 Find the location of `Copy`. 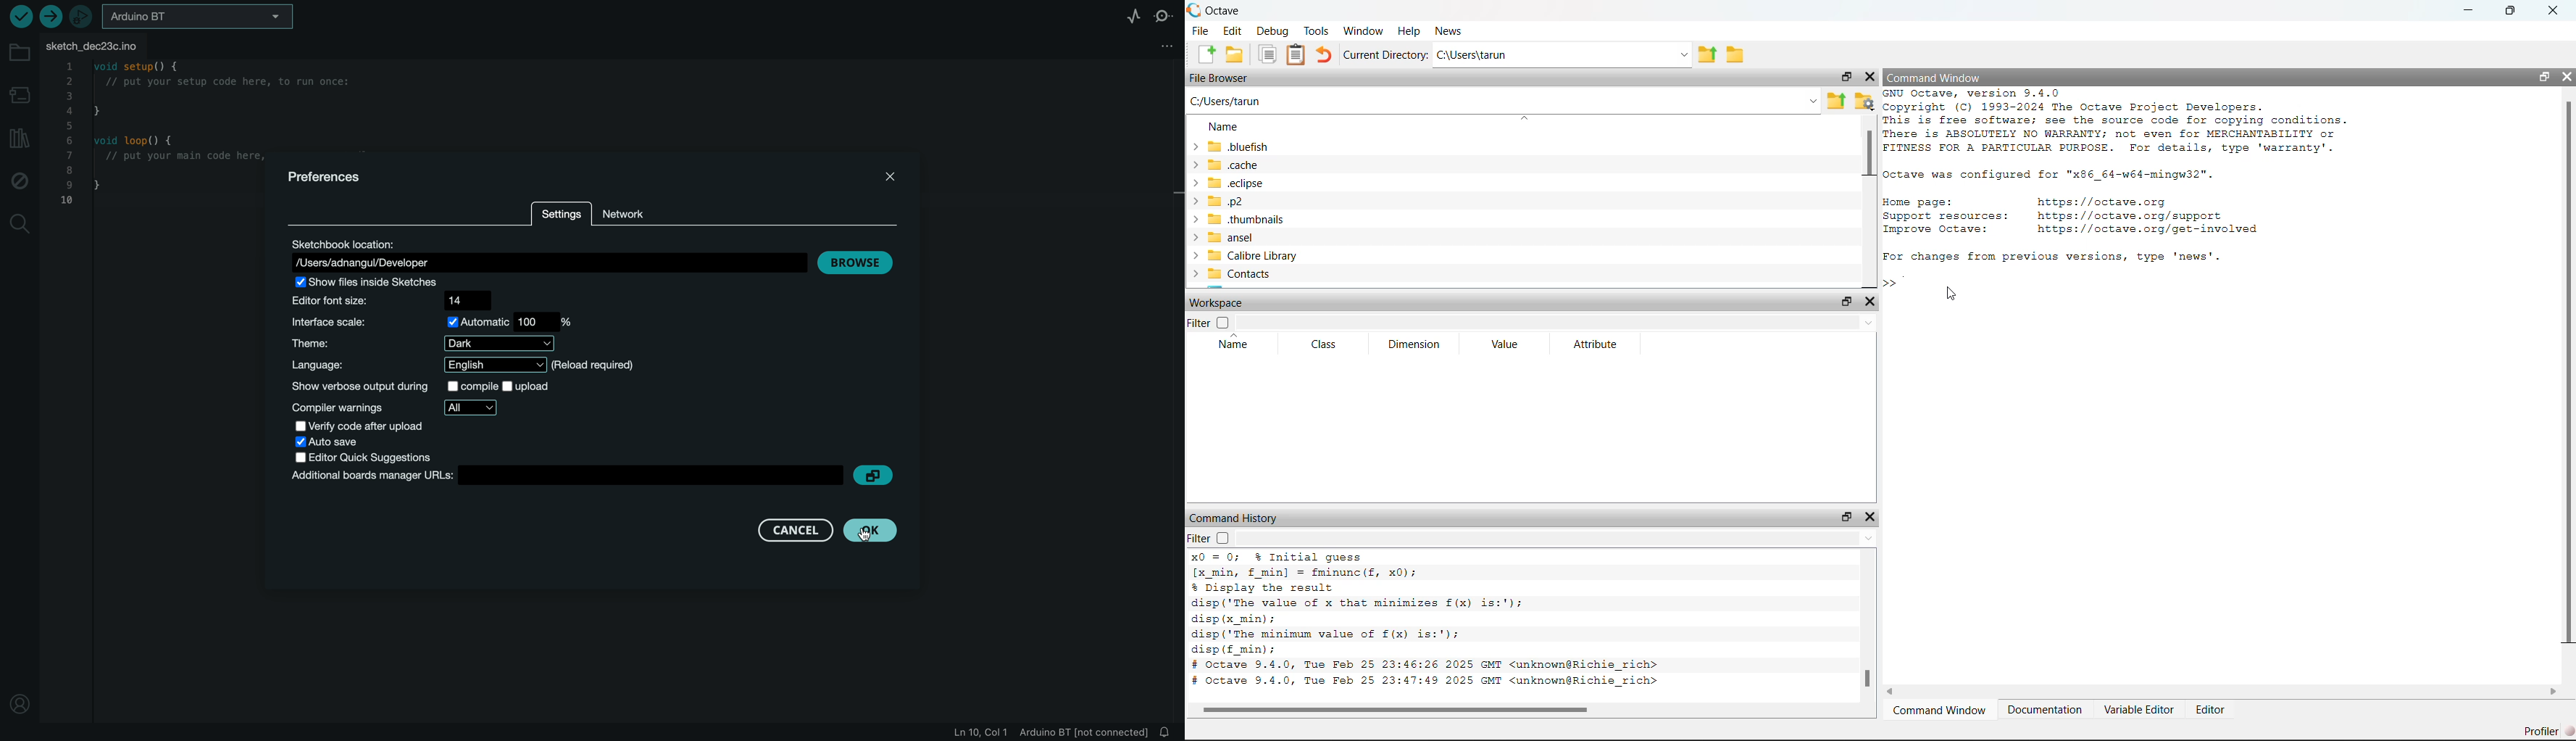

Copy is located at coordinates (1268, 56).